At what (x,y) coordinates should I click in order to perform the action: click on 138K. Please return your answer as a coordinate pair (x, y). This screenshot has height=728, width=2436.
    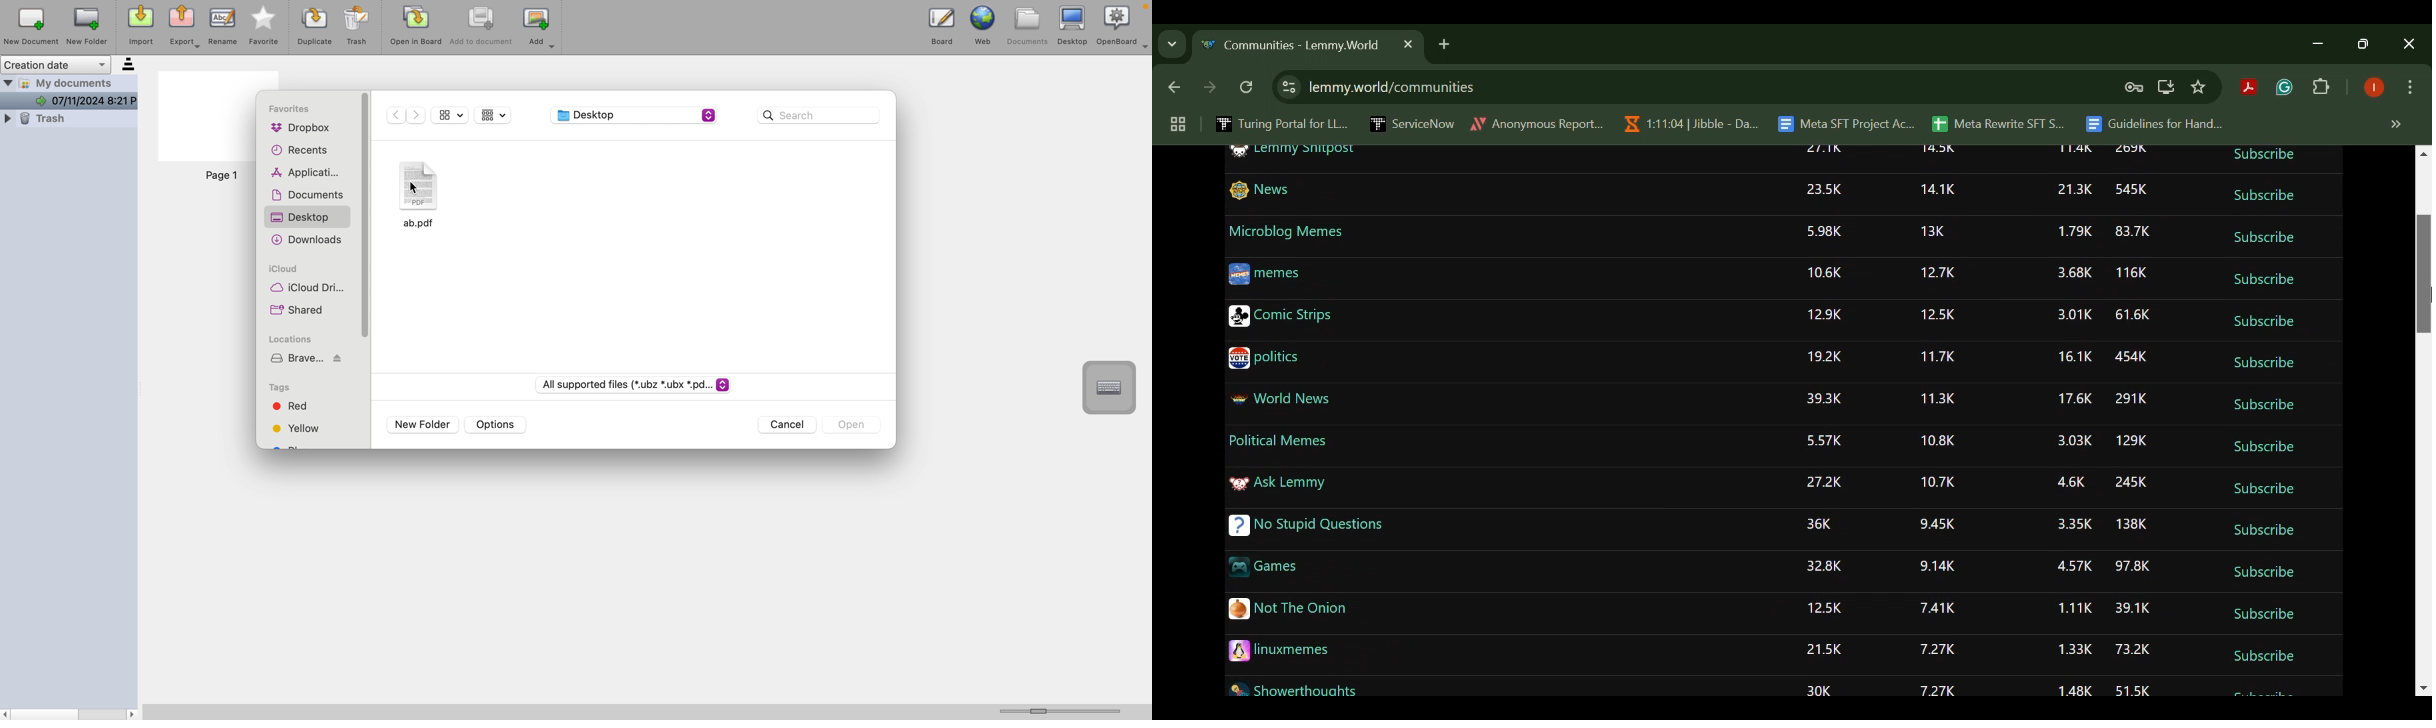
    Looking at the image, I should click on (2132, 524).